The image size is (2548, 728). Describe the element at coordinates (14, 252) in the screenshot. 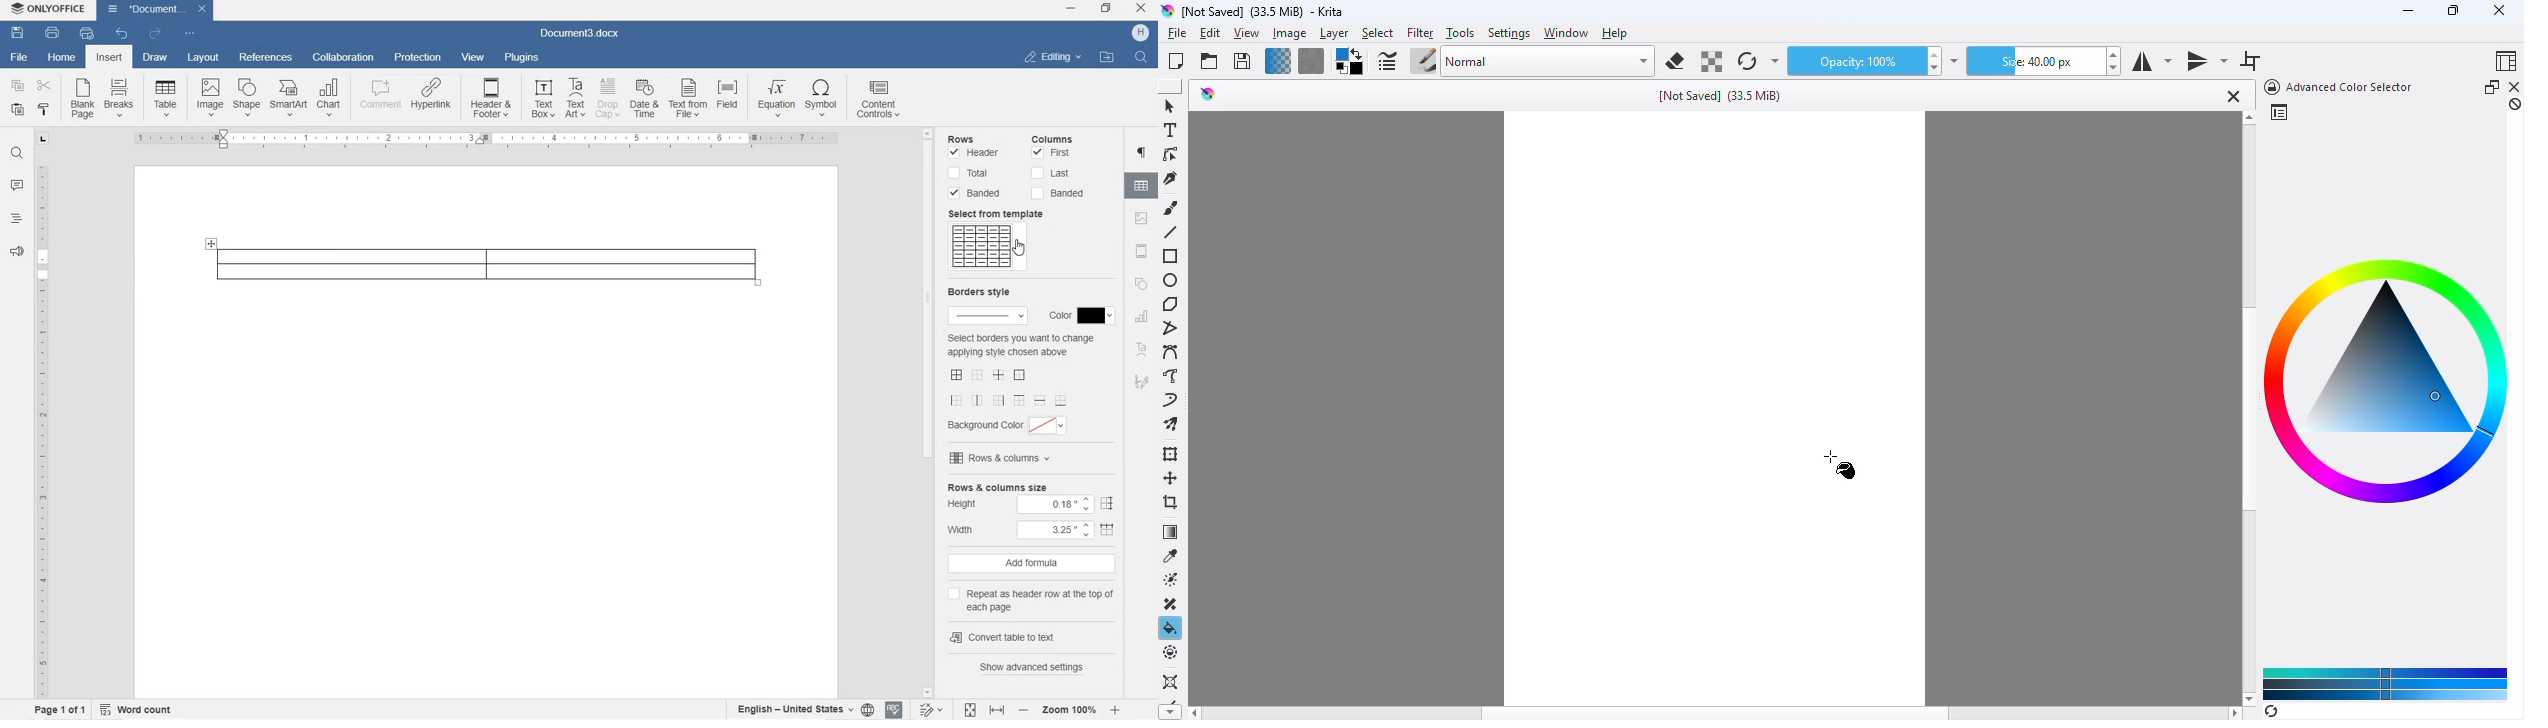

I see `FEEDBACK & SUPPORT` at that location.